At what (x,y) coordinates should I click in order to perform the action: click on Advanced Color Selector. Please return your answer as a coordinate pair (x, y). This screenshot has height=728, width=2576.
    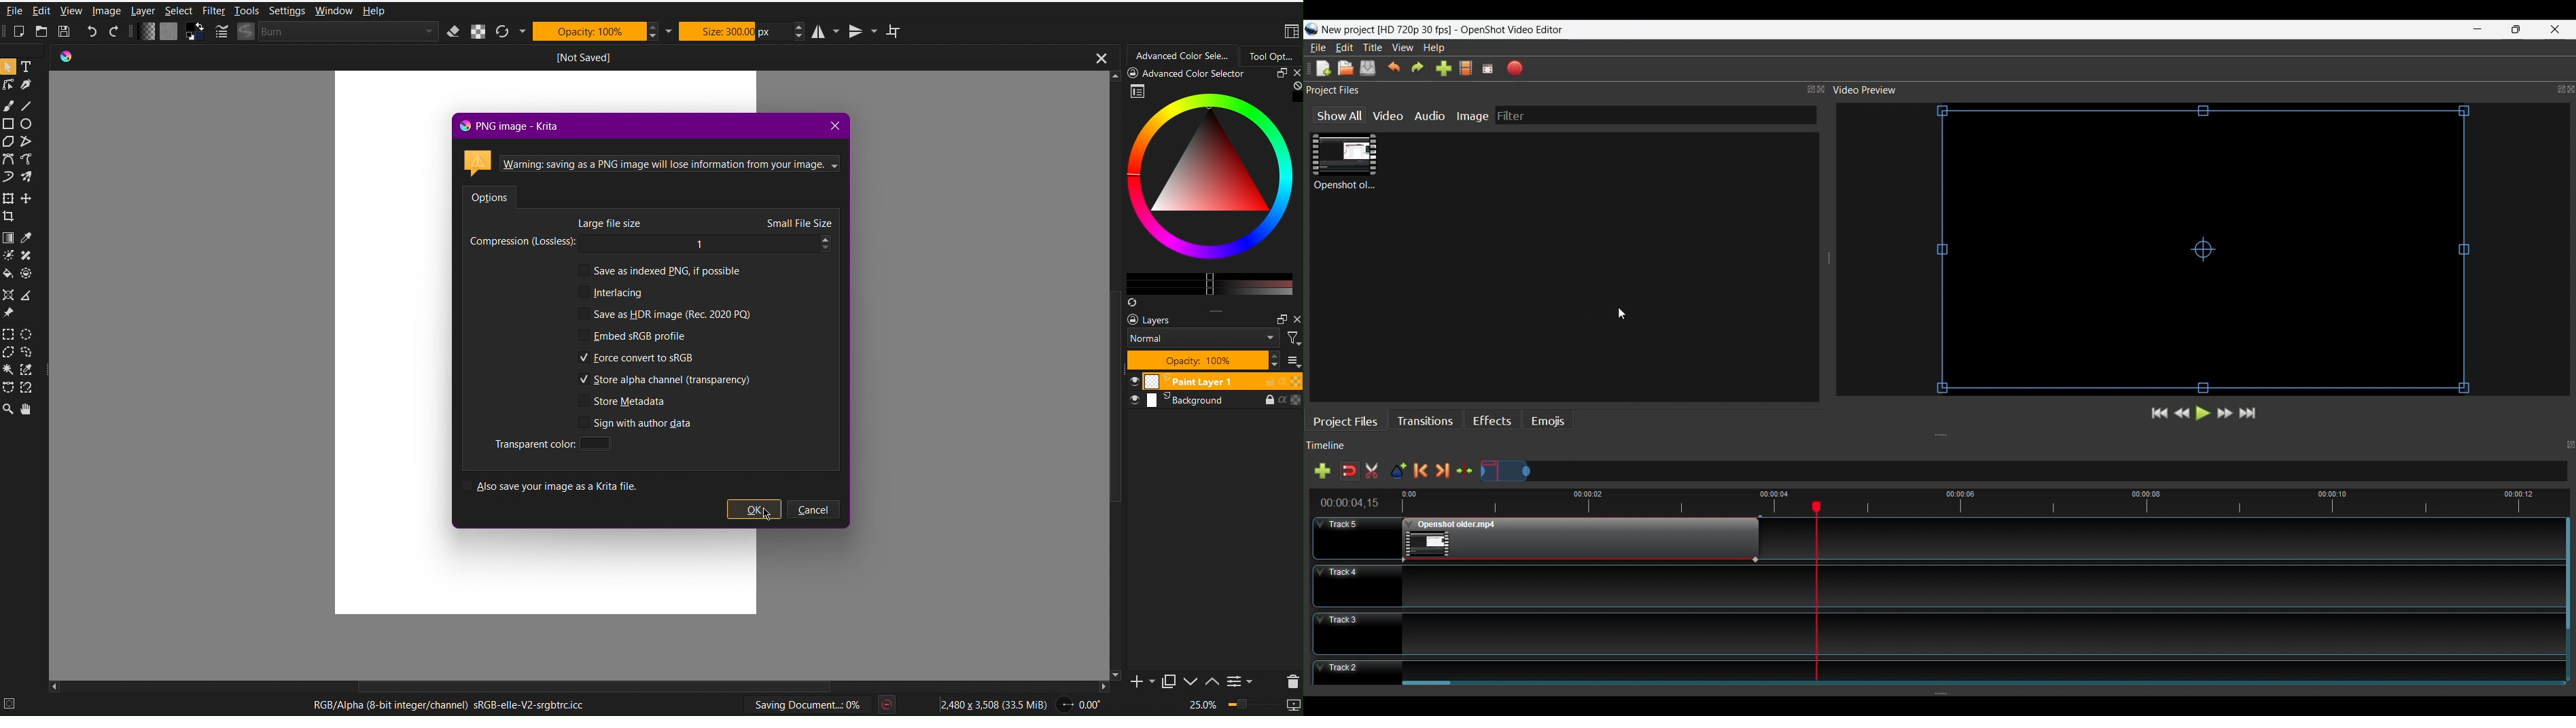
    Looking at the image, I should click on (1205, 189).